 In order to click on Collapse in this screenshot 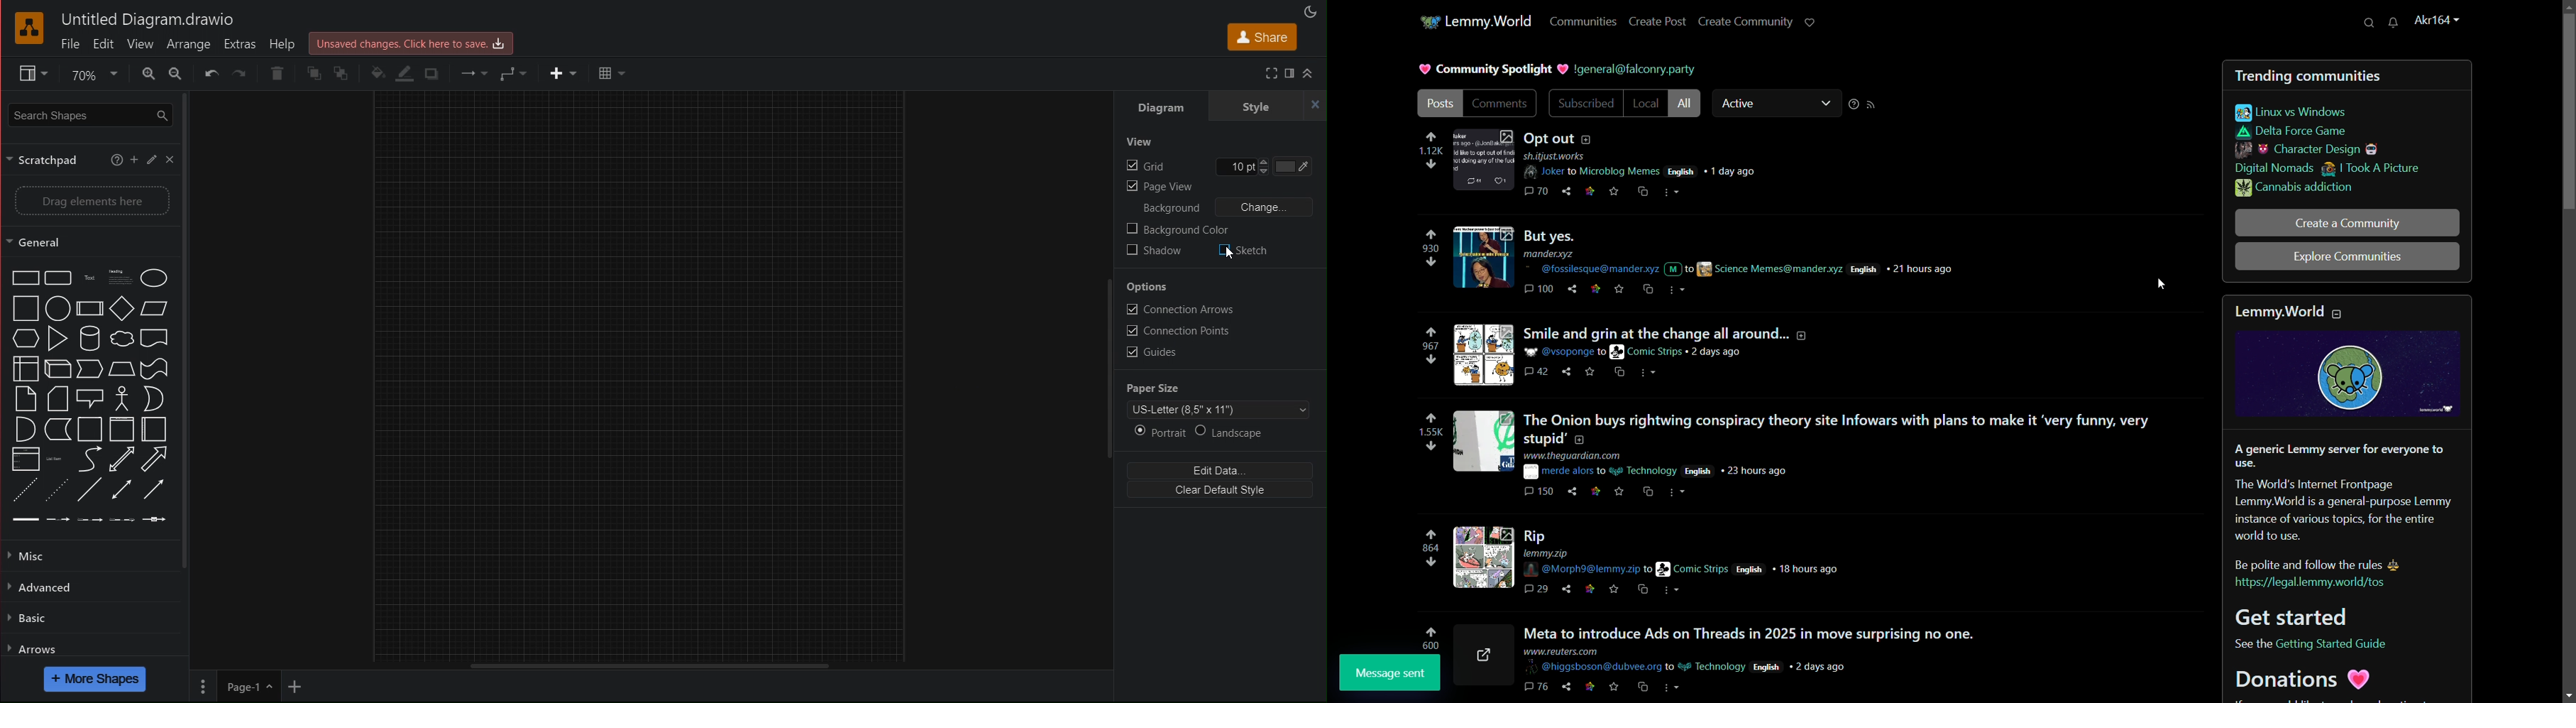, I will do `click(1311, 74)`.